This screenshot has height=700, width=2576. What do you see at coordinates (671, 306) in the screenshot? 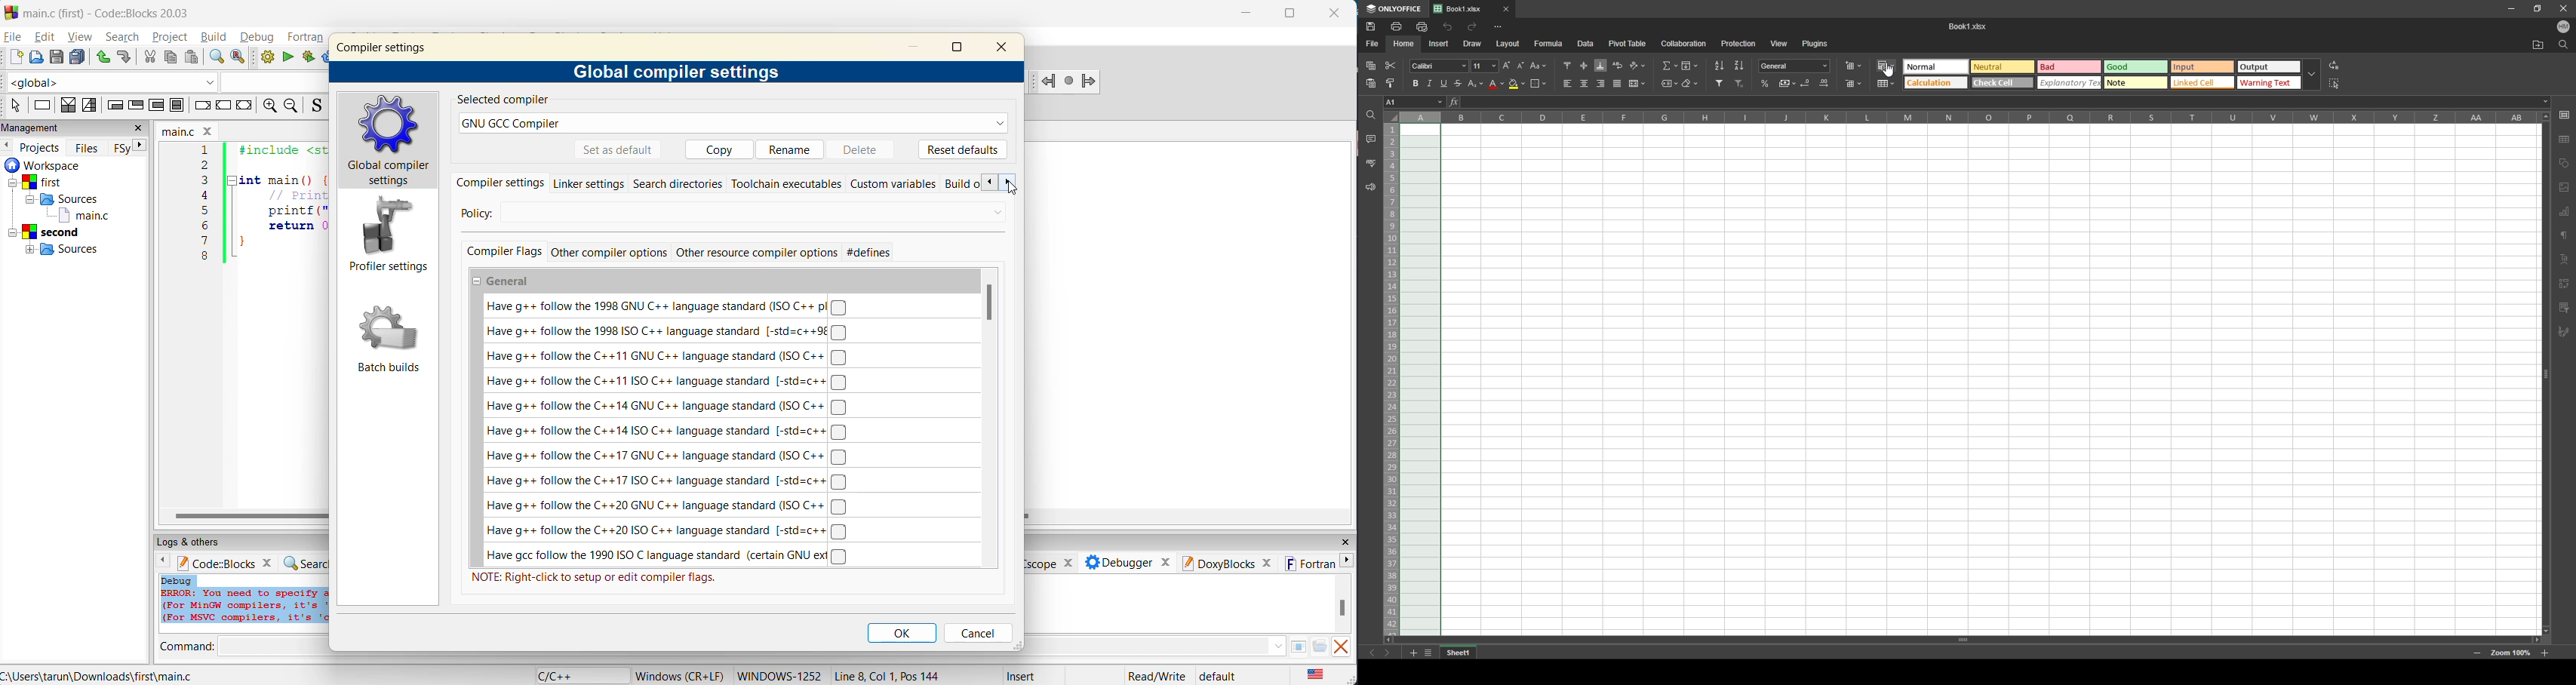
I see `Have g++ follow the 1998 GNU C++ language standard (ISO C++p` at bounding box center [671, 306].